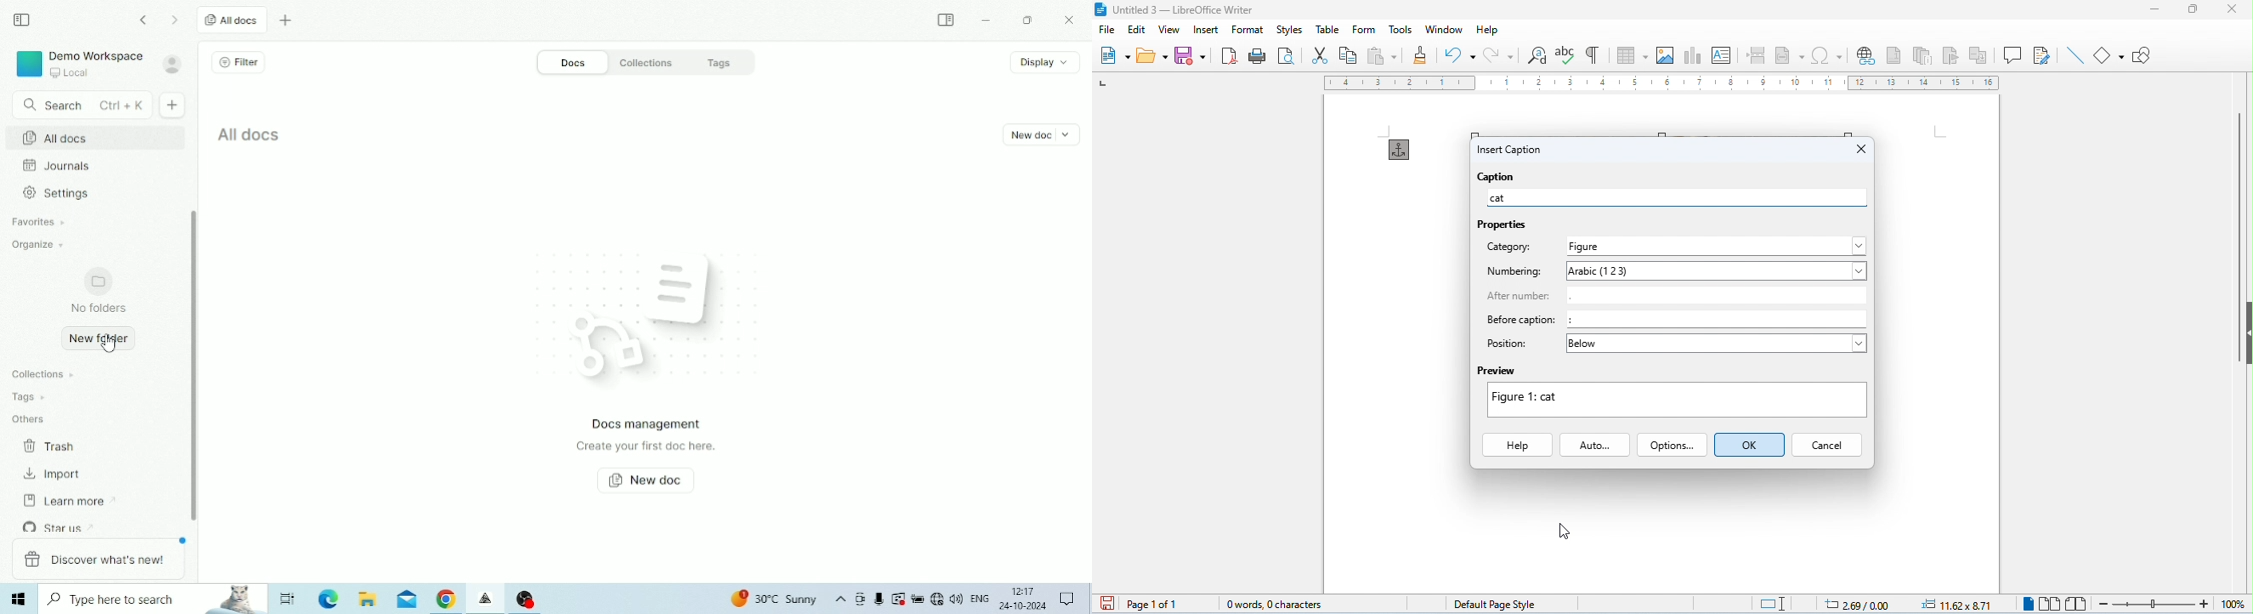 The width and height of the screenshot is (2268, 616). What do you see at coordinates (51, 446) in the screenshot?
I see `Trash` at bounding box center [51, 446].